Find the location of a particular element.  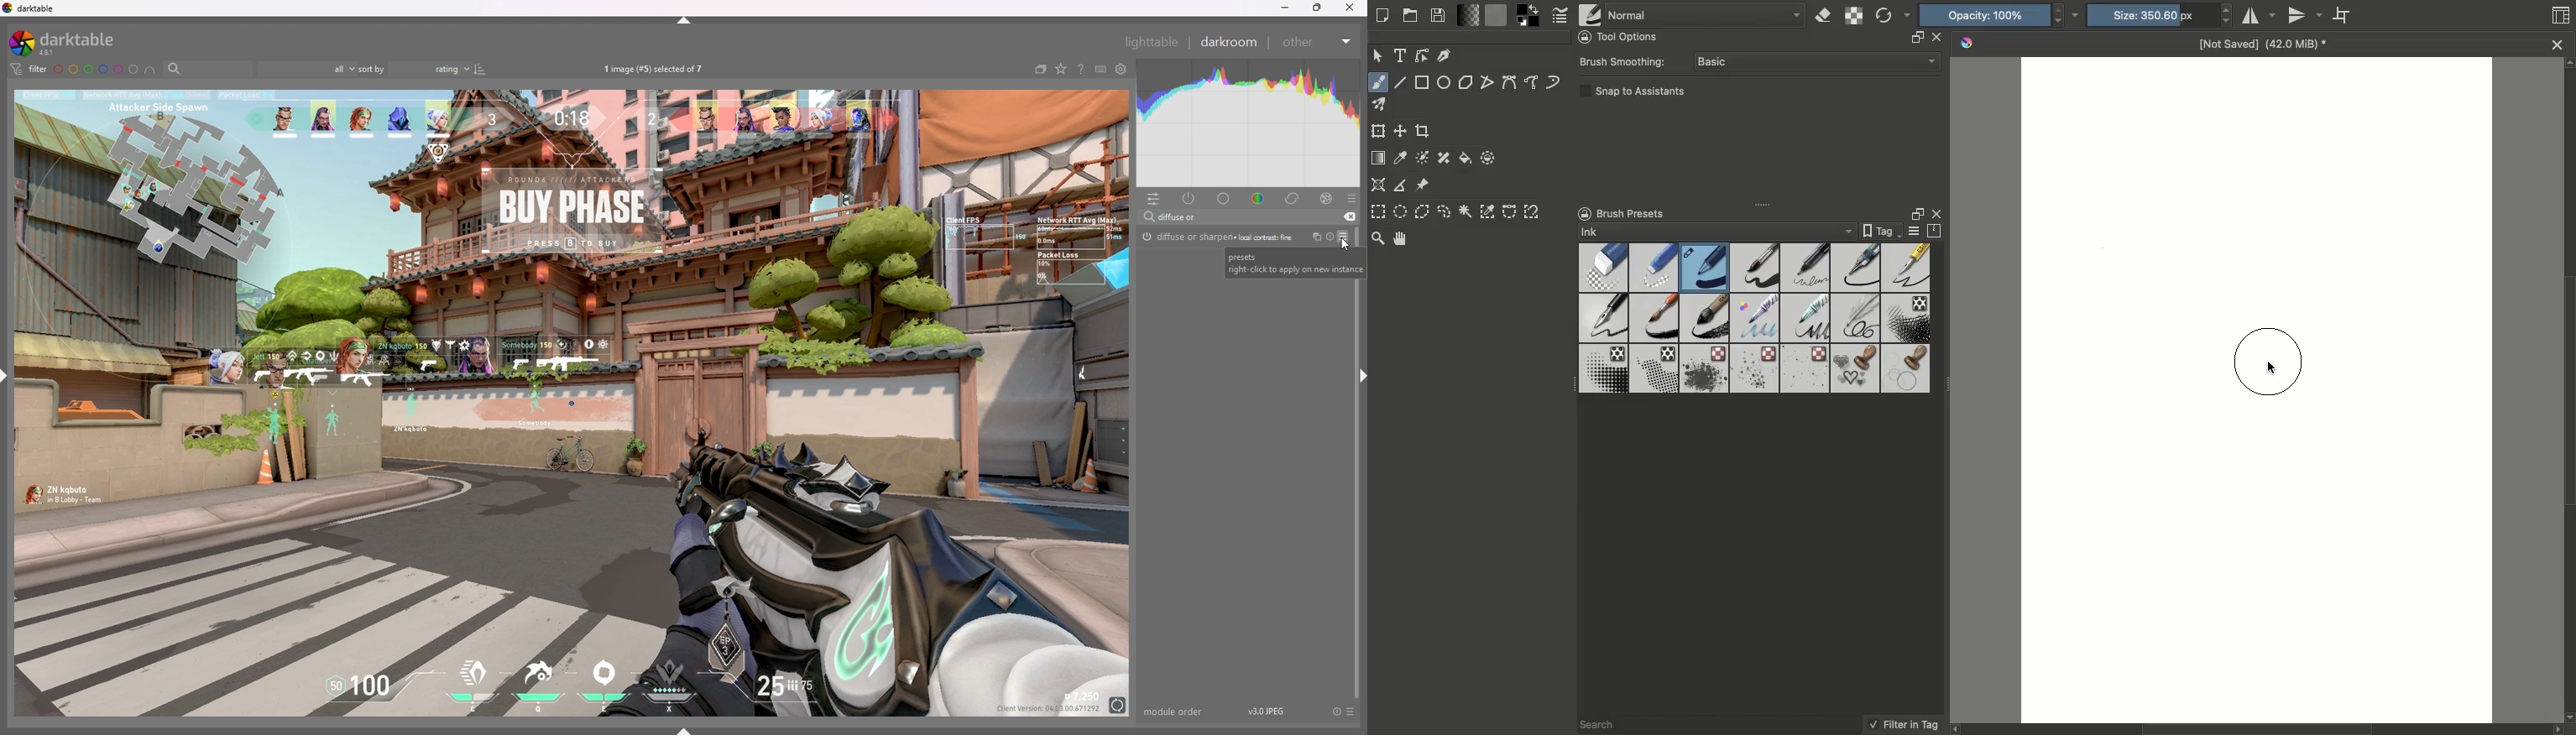

other is located at coordinates (1317, 41).